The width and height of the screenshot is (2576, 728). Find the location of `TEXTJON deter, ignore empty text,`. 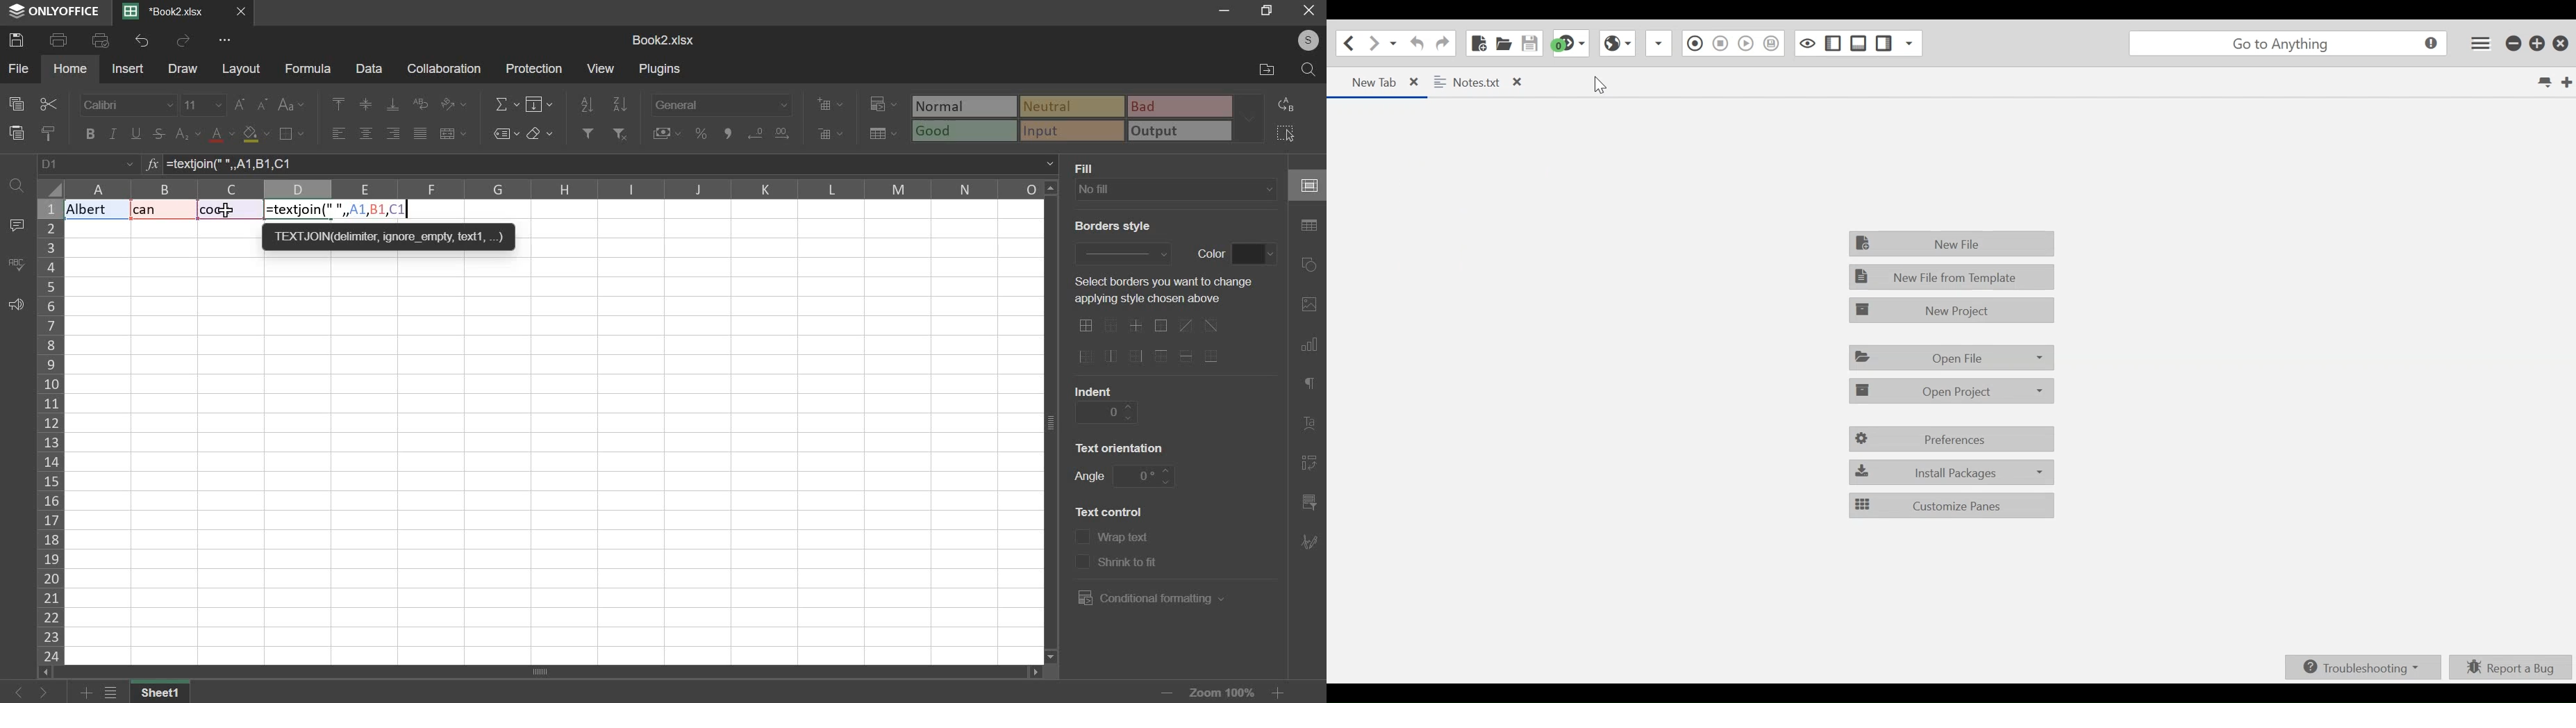

TEXTJON deter, ignore empty text, is located at coordinates (388, 235).